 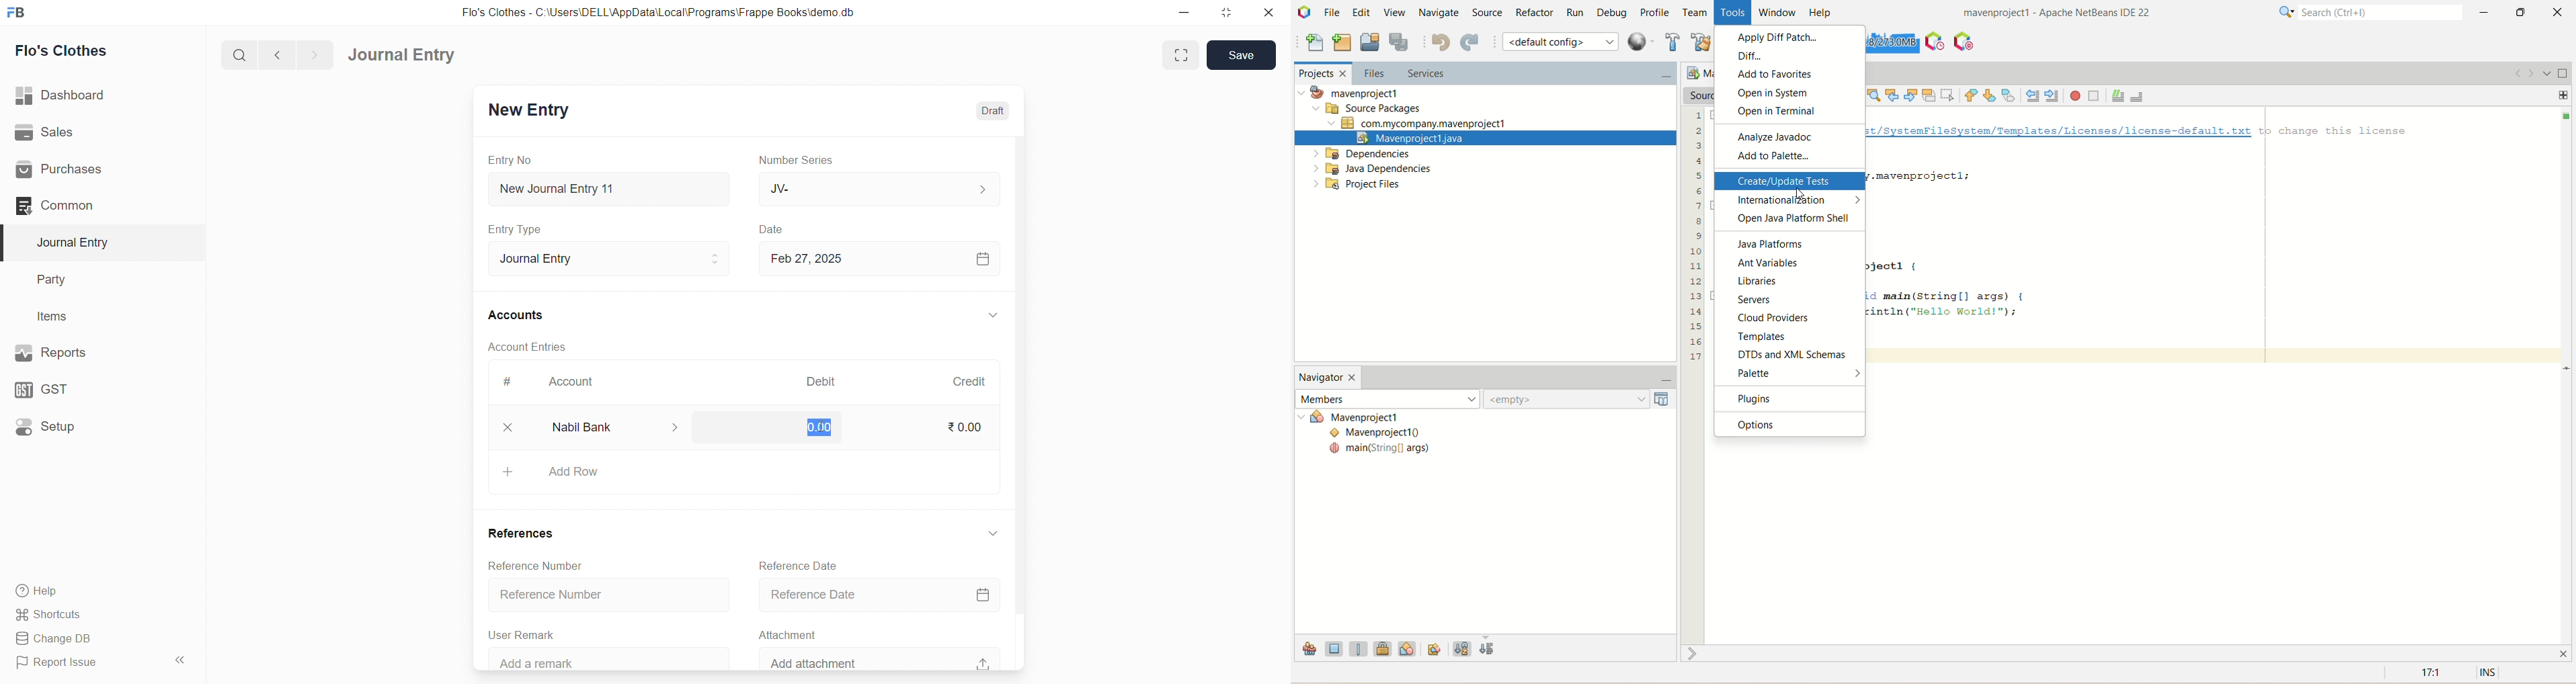 What do you see at coordinates (516, 230) in the screenshot?
I see `Entry Type` at bounding box center [516, 230].